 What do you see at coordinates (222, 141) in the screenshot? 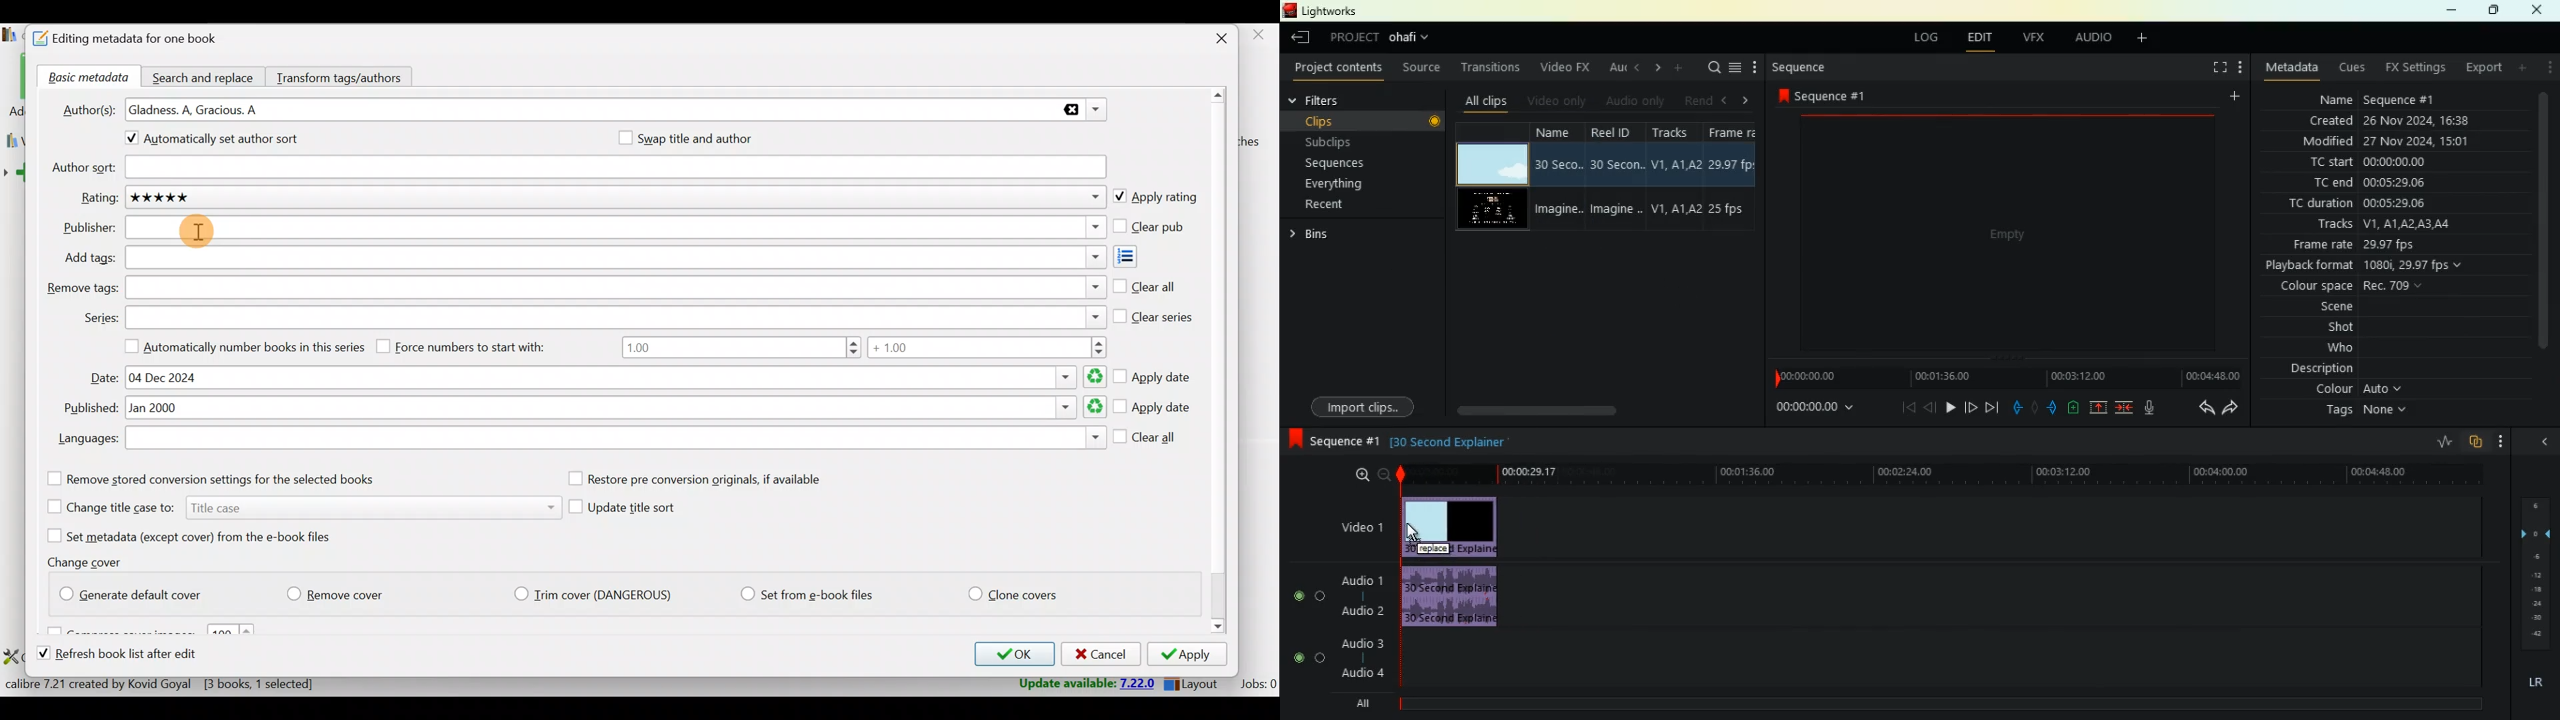
I see `Automatically set author sort` at bounding box center [222, 141].